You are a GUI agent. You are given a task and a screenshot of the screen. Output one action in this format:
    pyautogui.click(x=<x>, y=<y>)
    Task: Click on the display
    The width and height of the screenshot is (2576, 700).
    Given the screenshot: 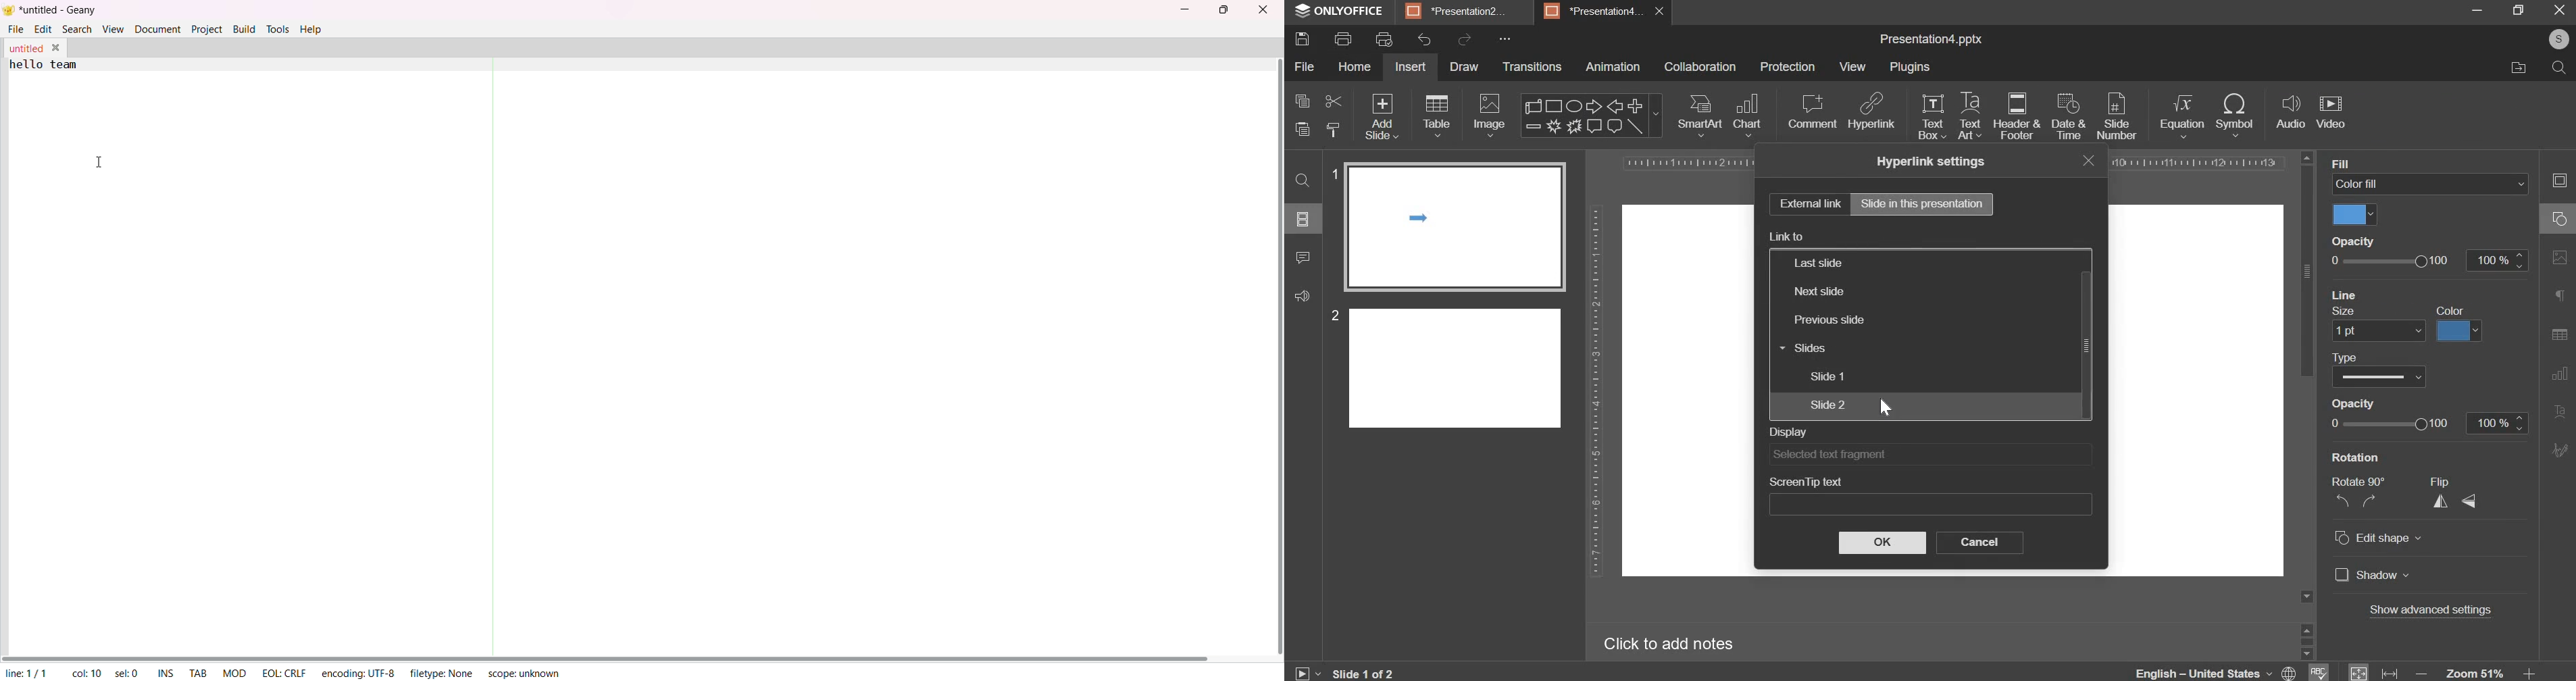 What is the action you would take?
    pyautogui.click(x=1925, y=428)
    